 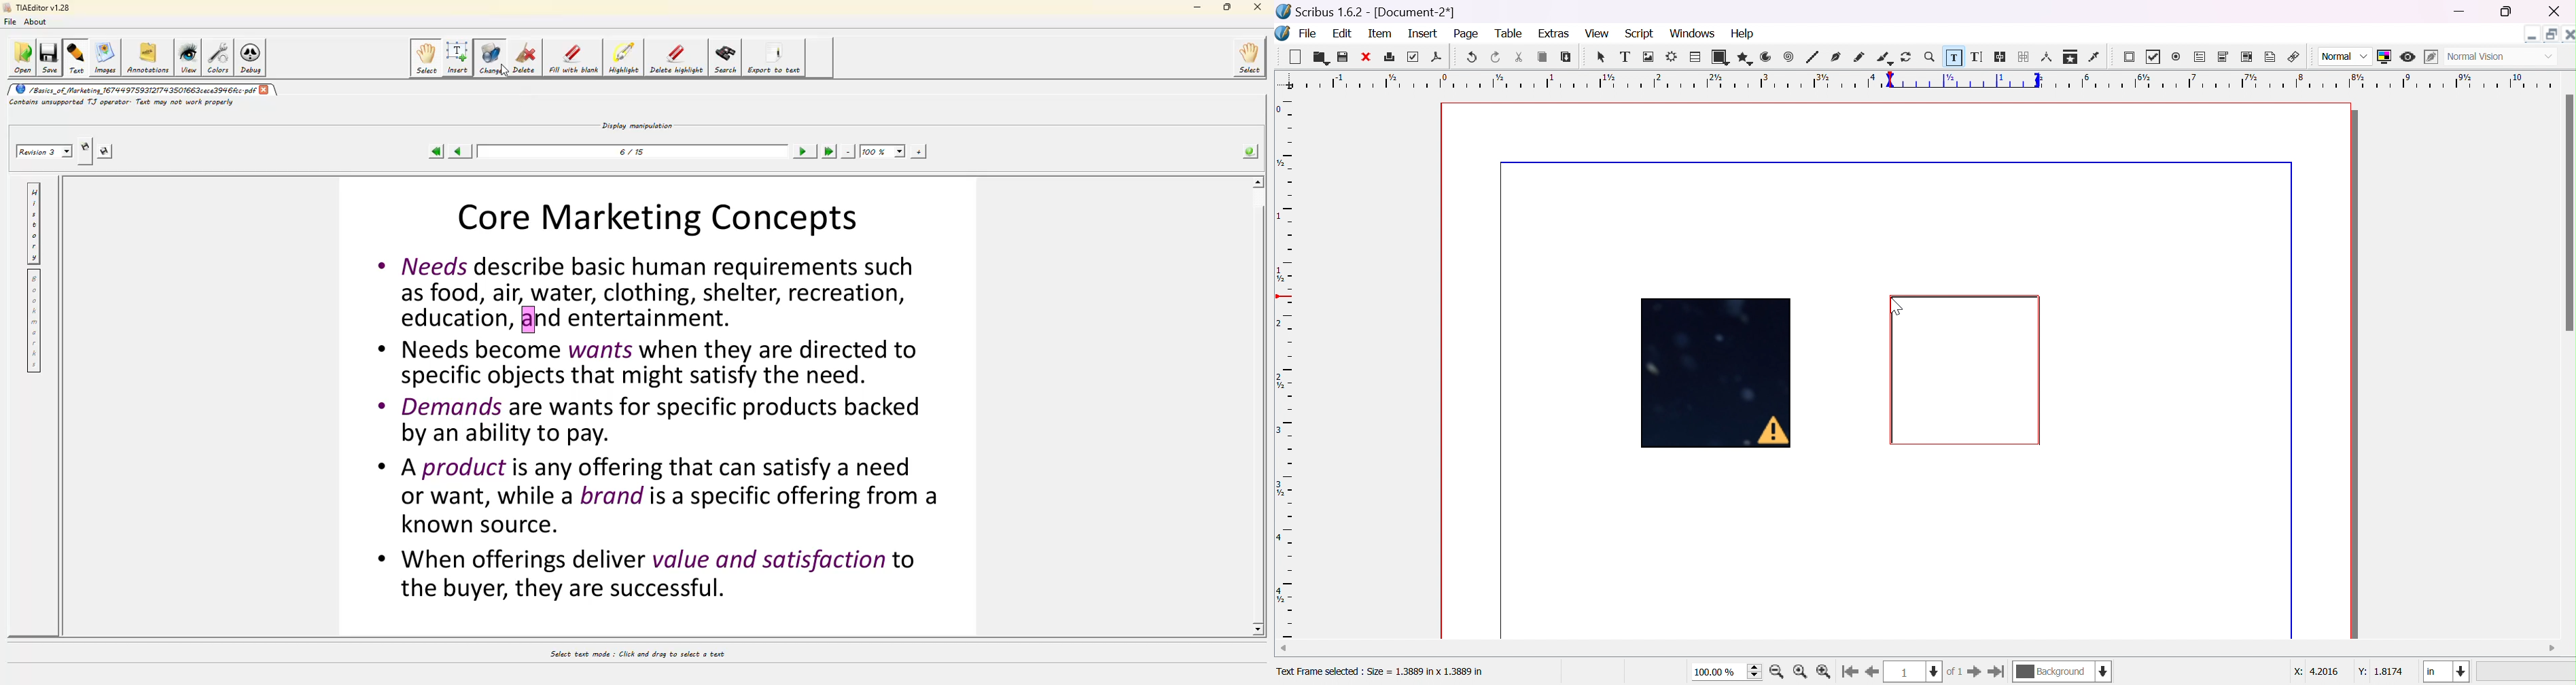 I want to click on toggle color management system, so click(x=2385, y=56).